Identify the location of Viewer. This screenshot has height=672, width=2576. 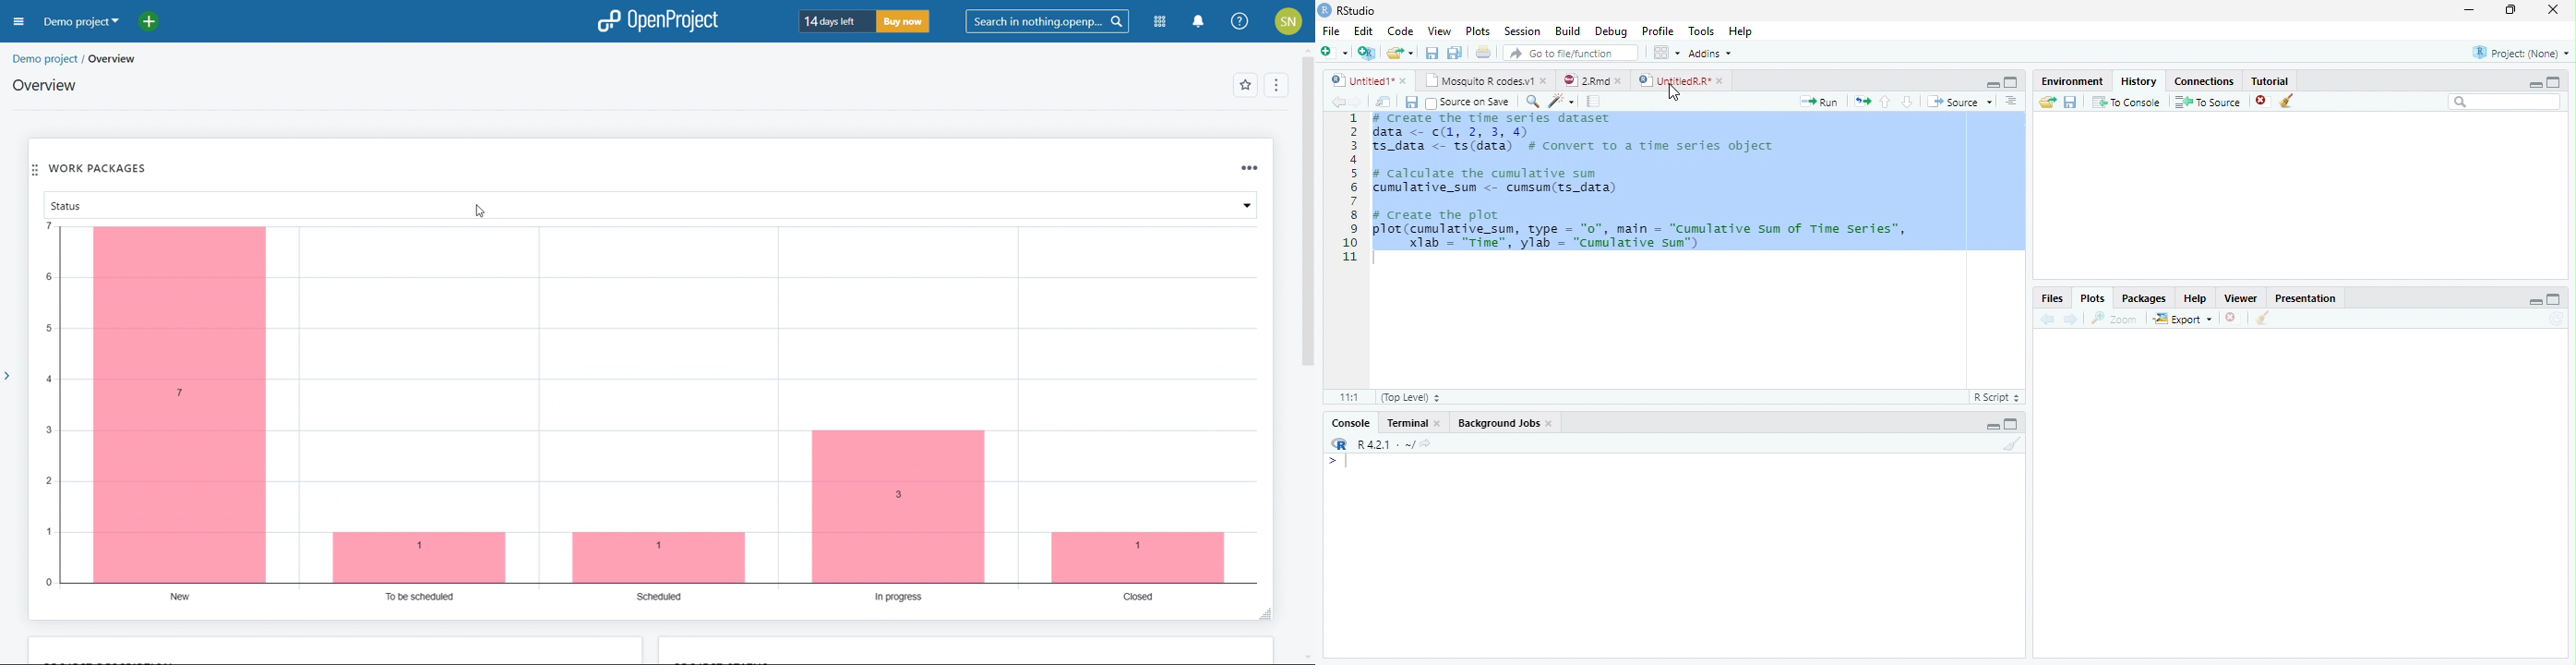
(2239, 300).